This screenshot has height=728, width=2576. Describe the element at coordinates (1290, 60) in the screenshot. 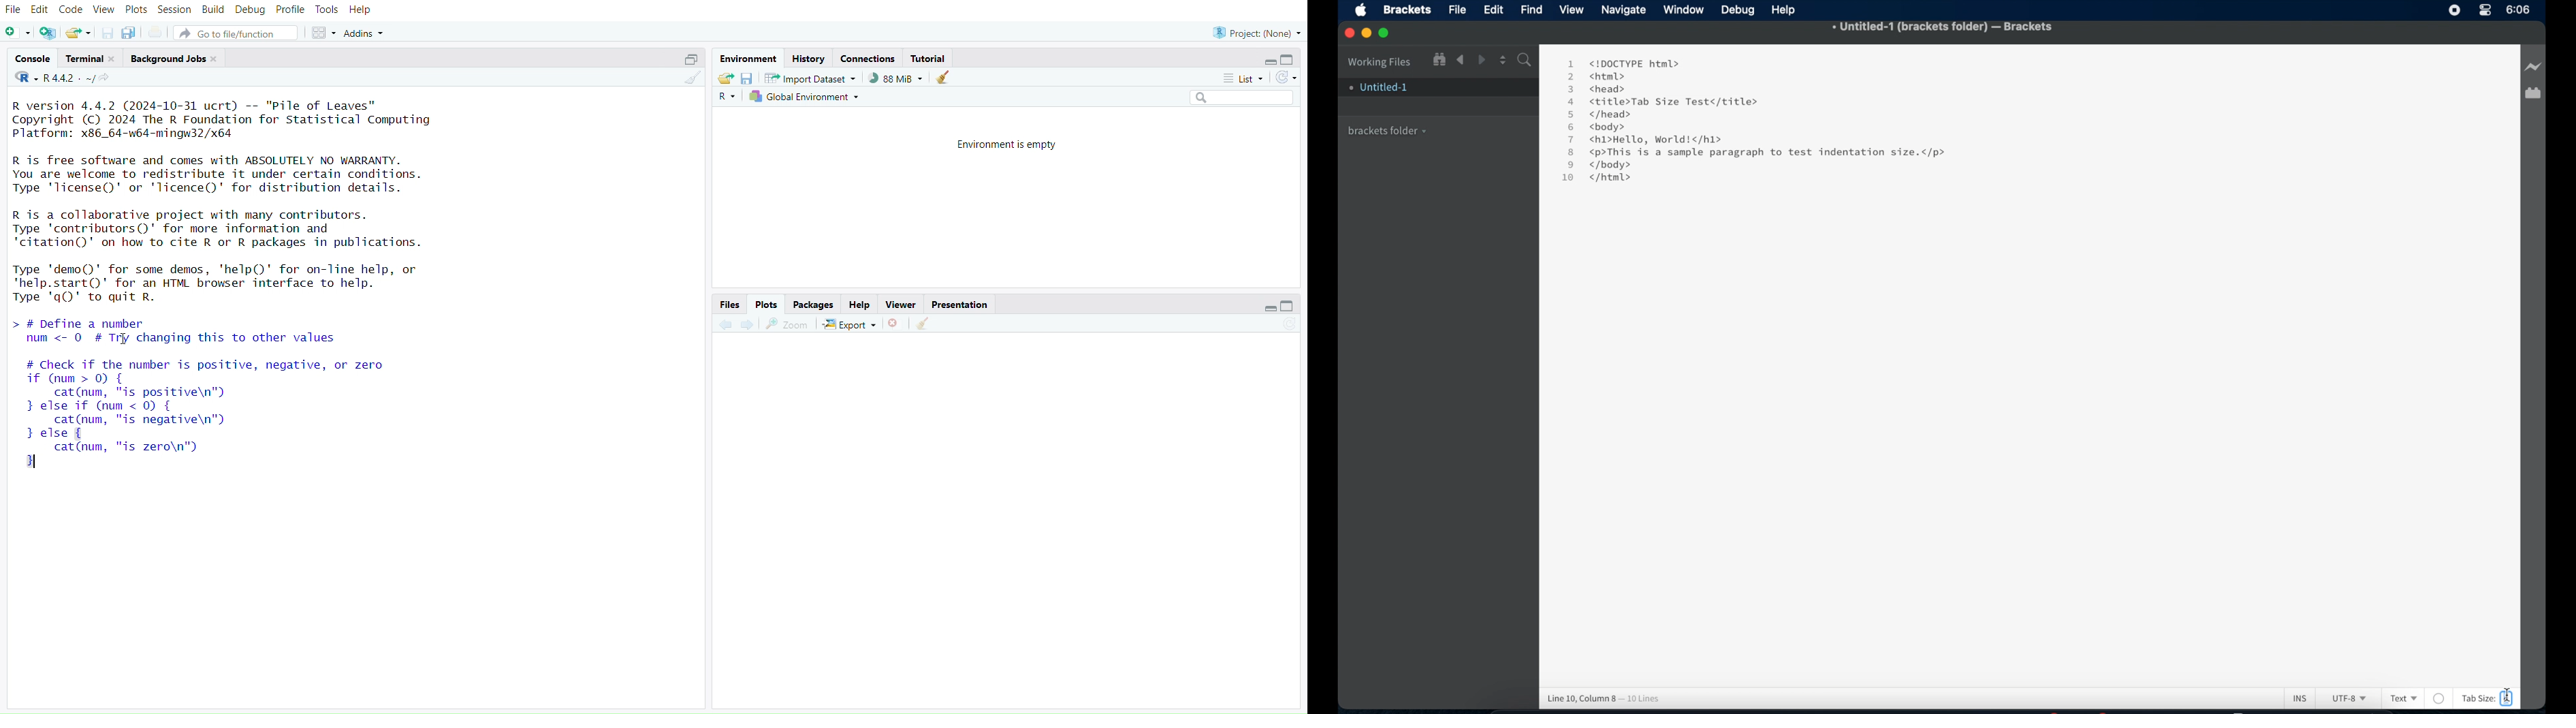

I see `collapse` at that location.